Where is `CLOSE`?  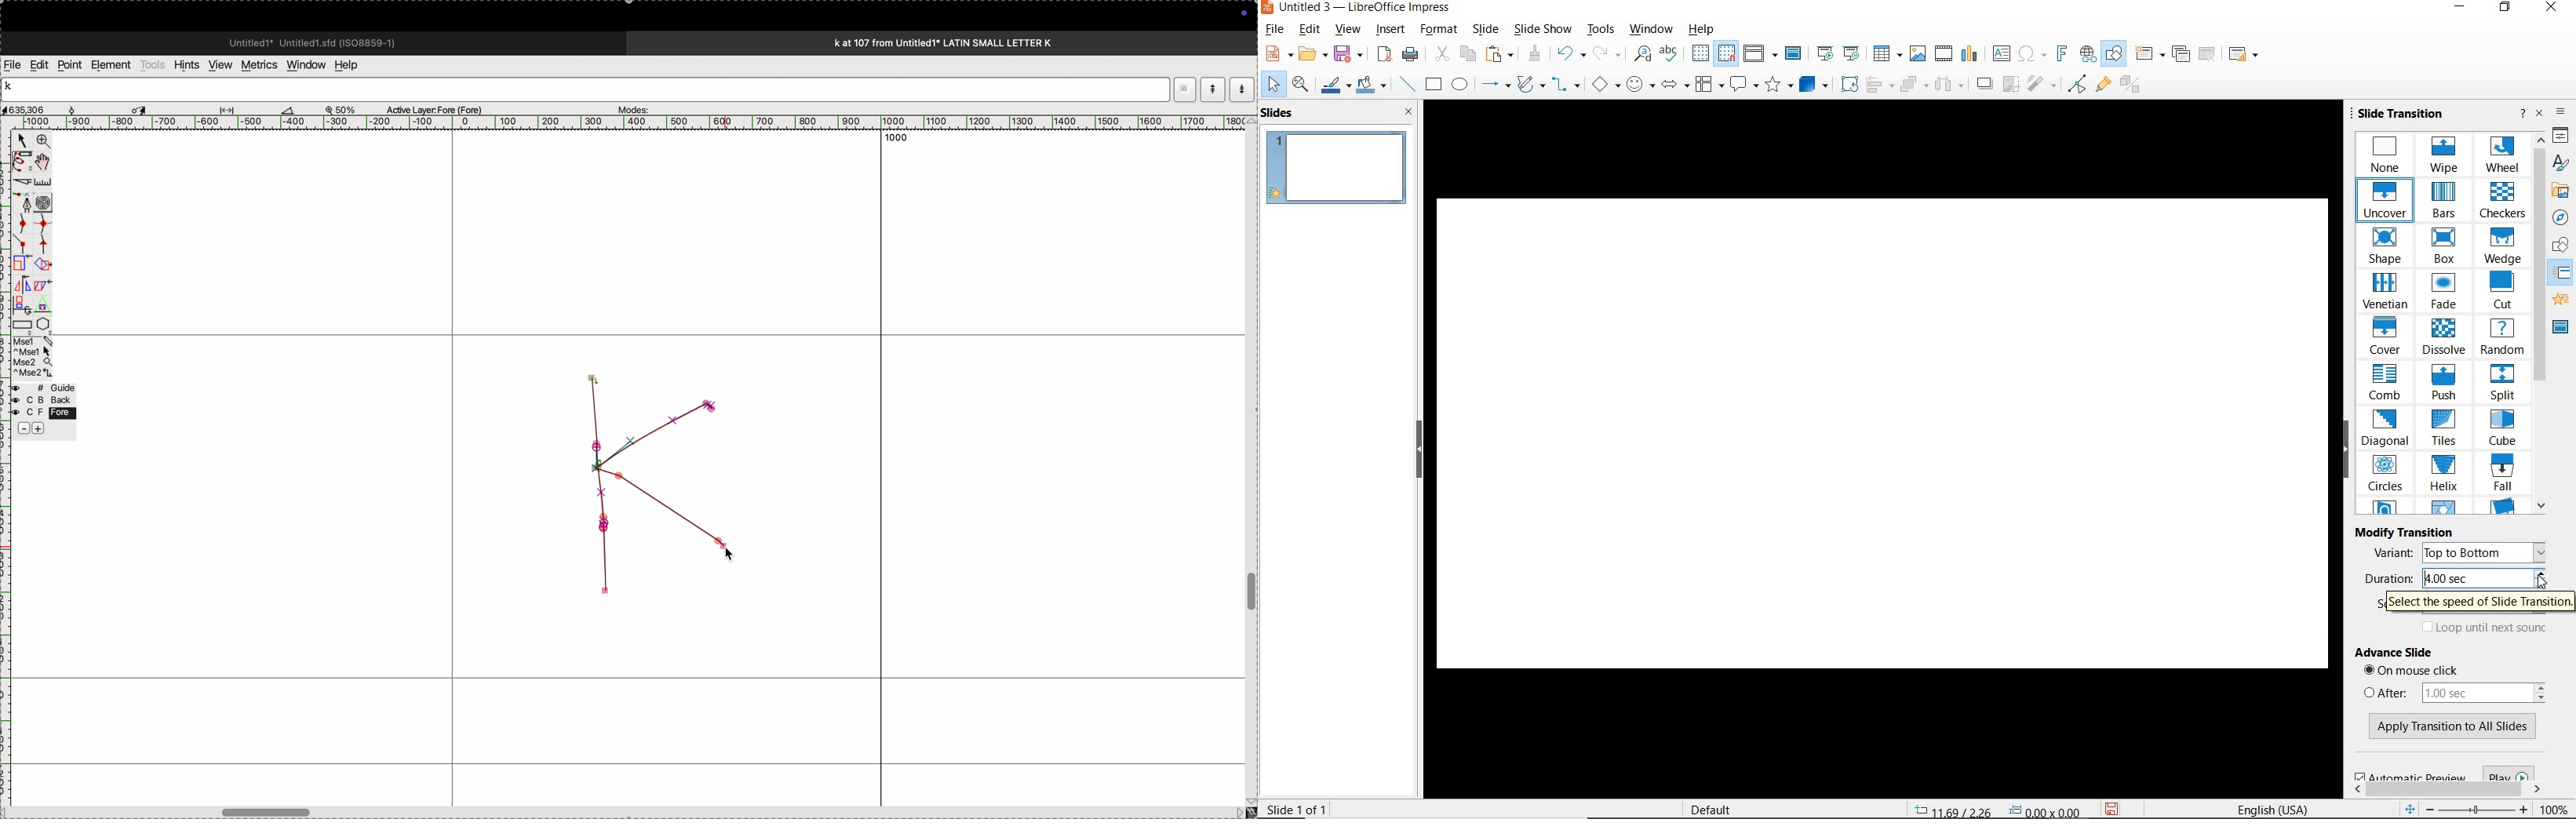
CLOSE is located at coordinates (1410, 111).